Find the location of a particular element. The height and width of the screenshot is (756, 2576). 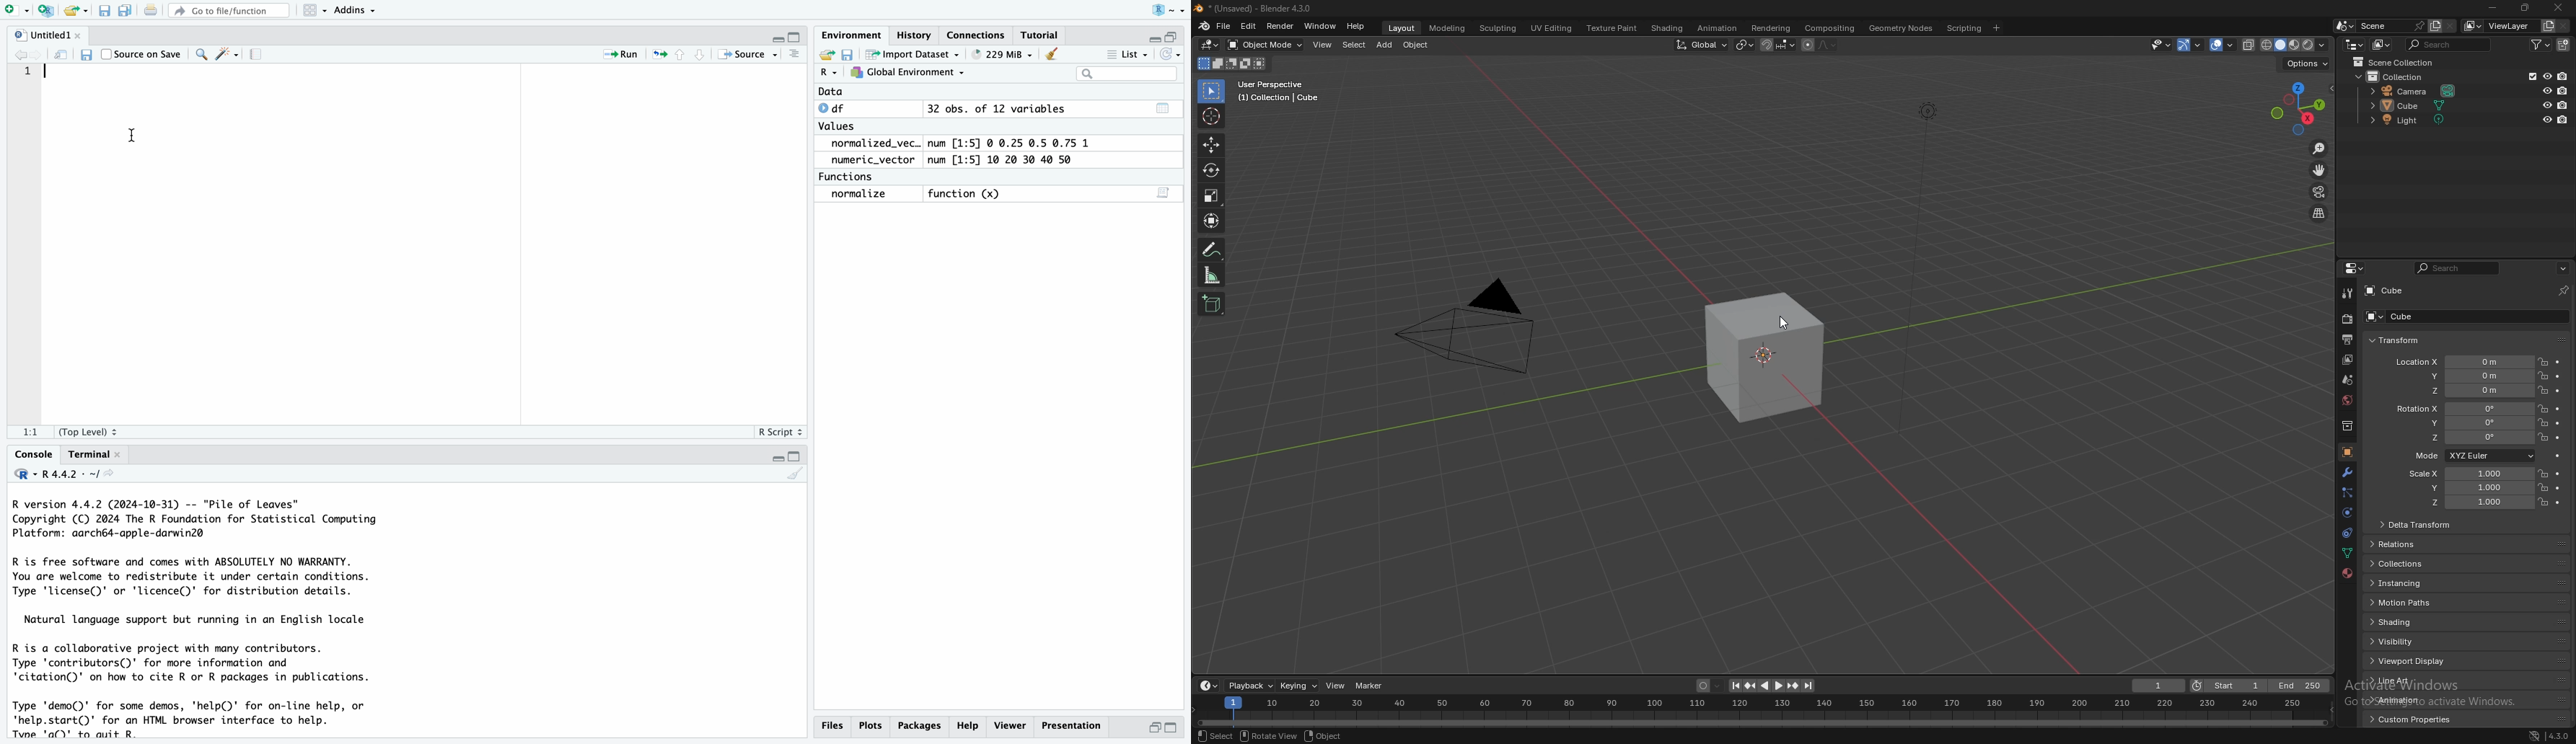

Source on save is located at coordinates (141, 54).